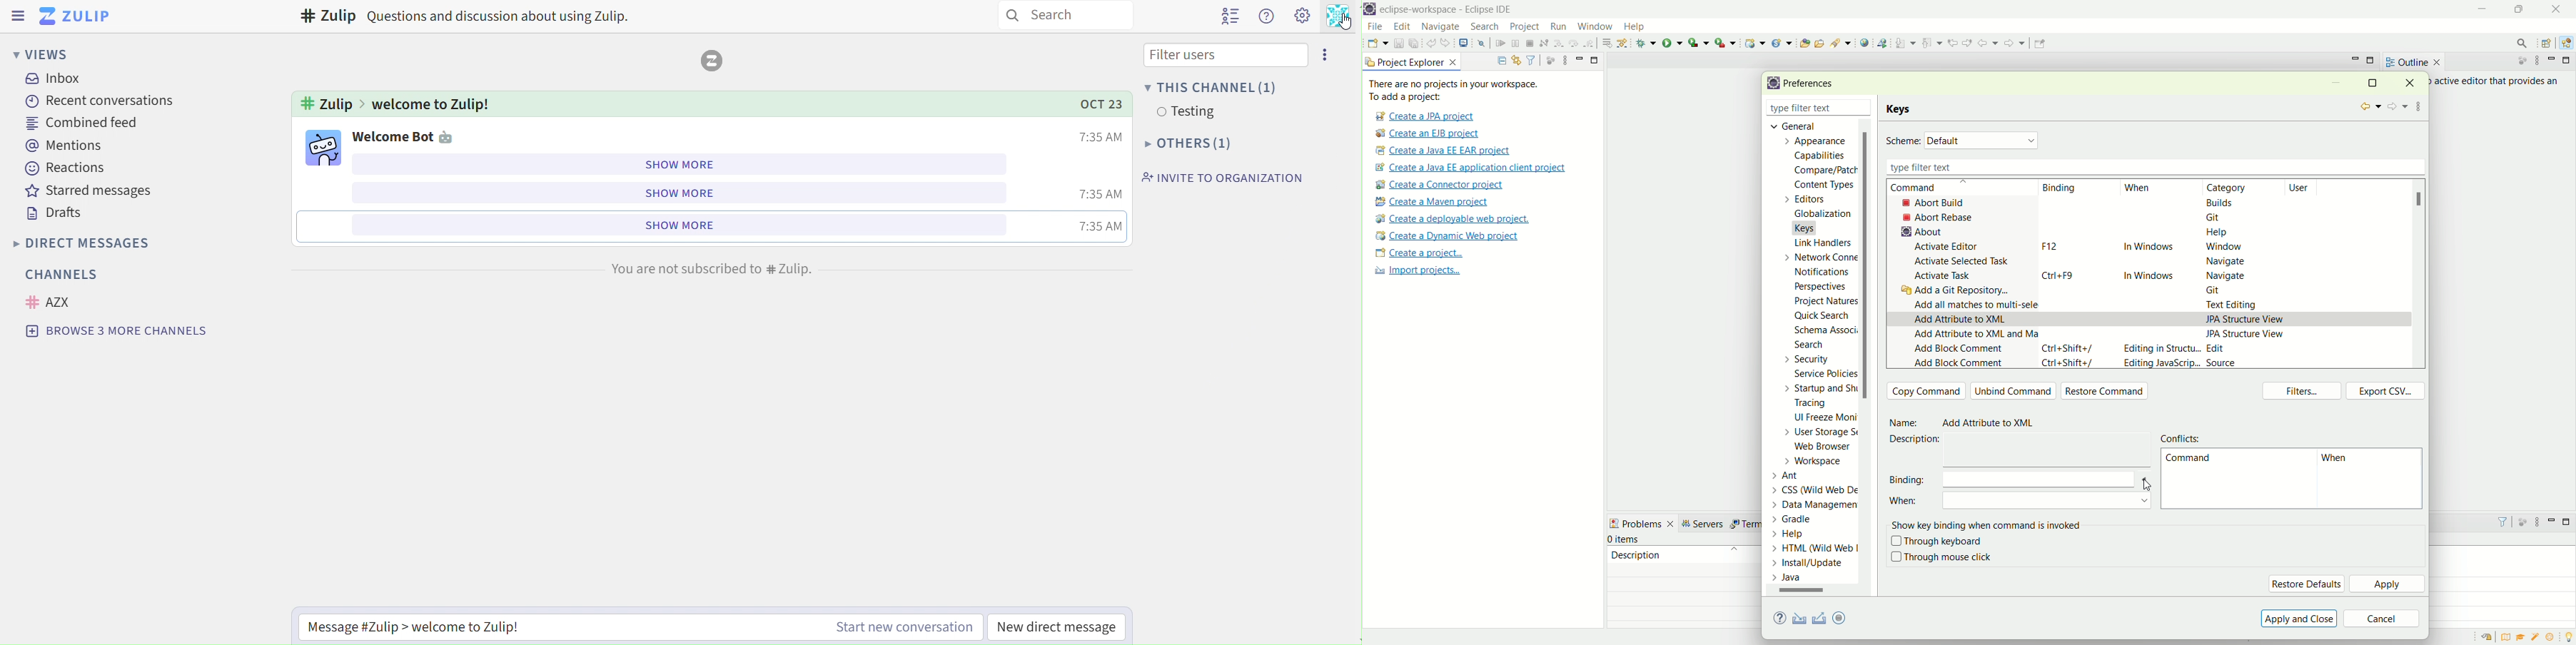 The width and height of the screenshot is (2576, 672). I want to click on globalization, so click(1822, 214).